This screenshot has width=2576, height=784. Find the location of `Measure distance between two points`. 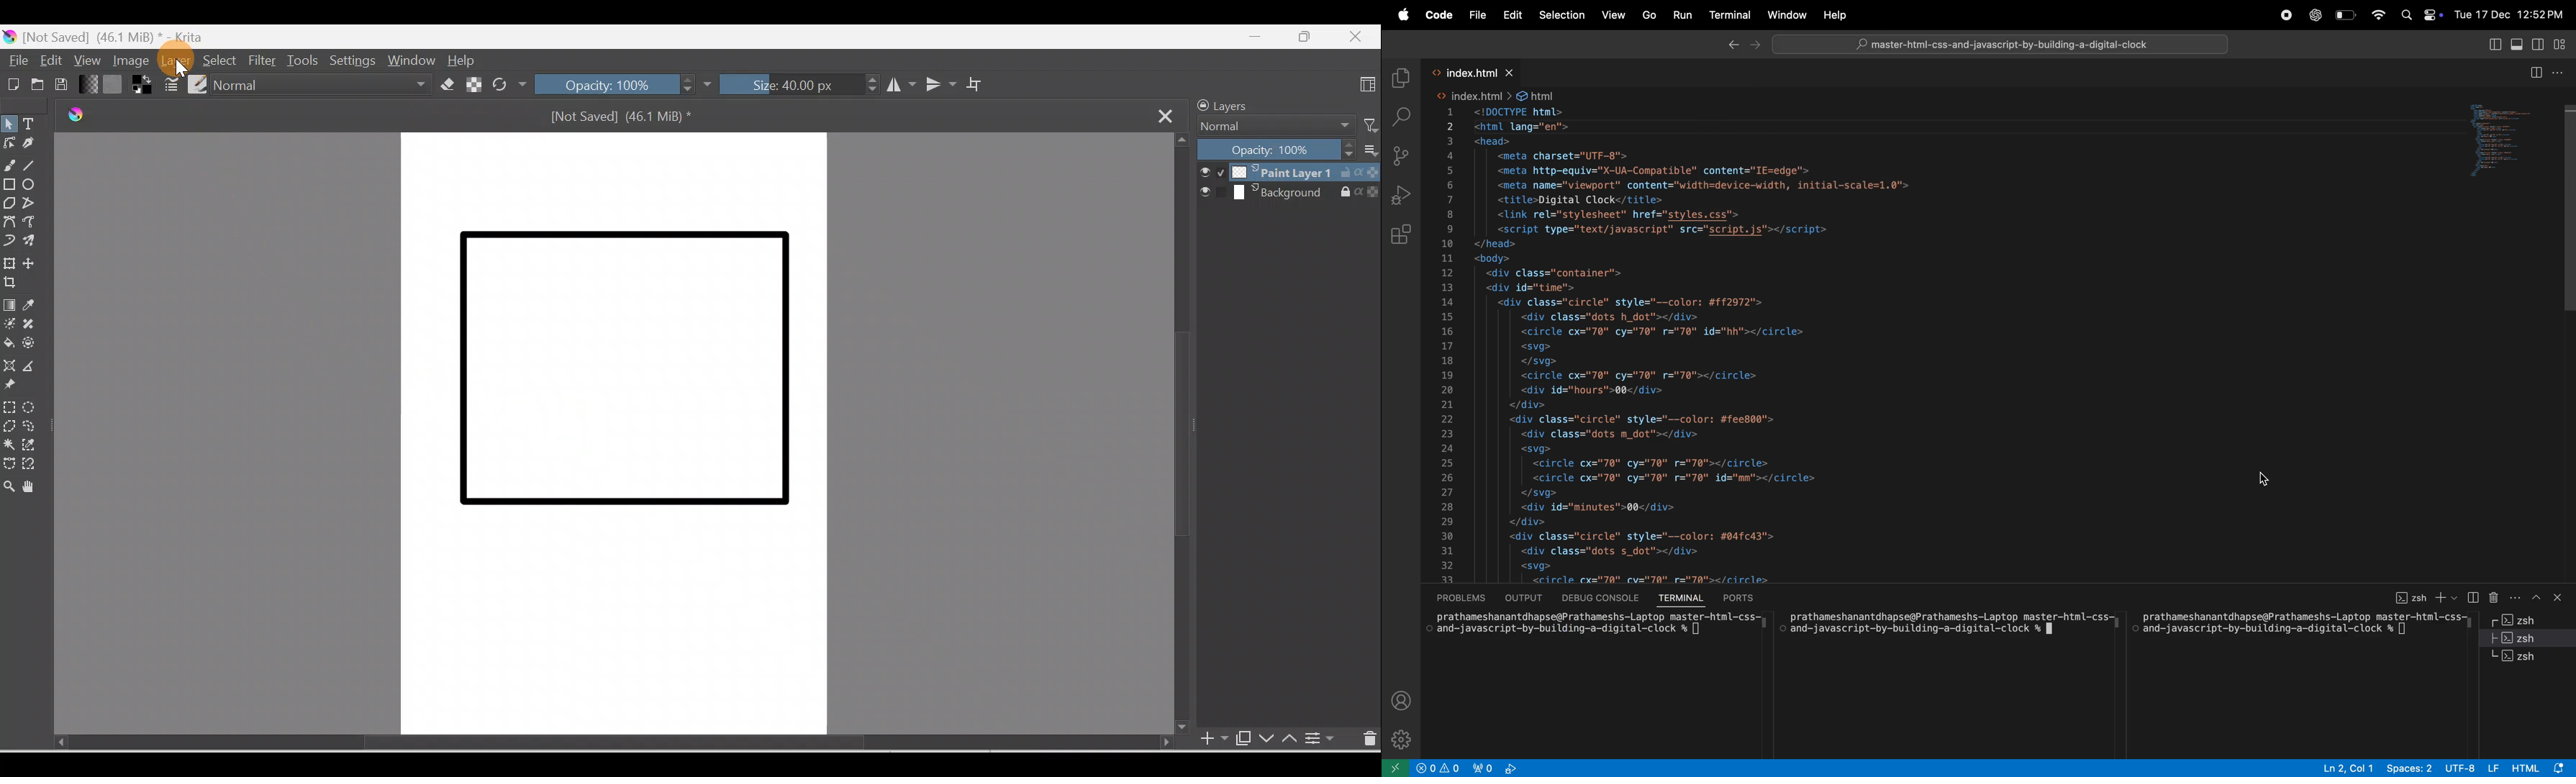

Measure distance between two points is located at coordinates (35, 367).